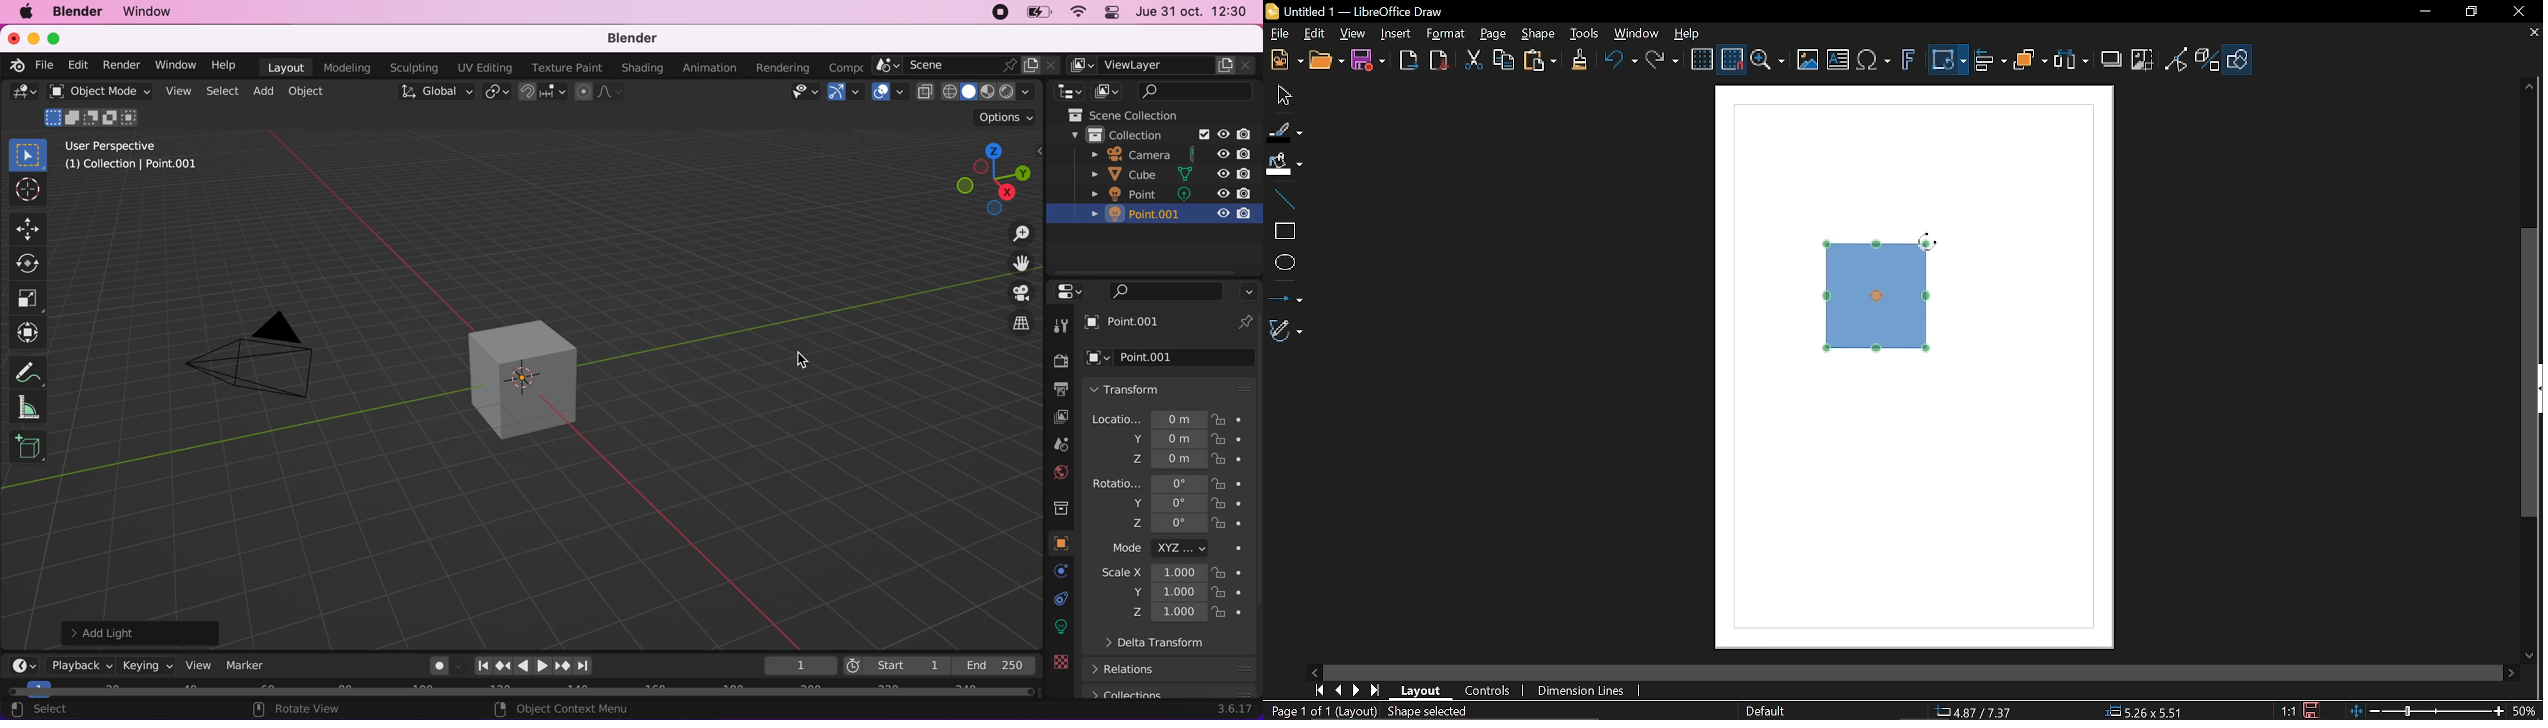 This screenshot has width=2548, height=728. Describe the element at coordinates (1059, 388) in the screenshot. I see `output` at that location.